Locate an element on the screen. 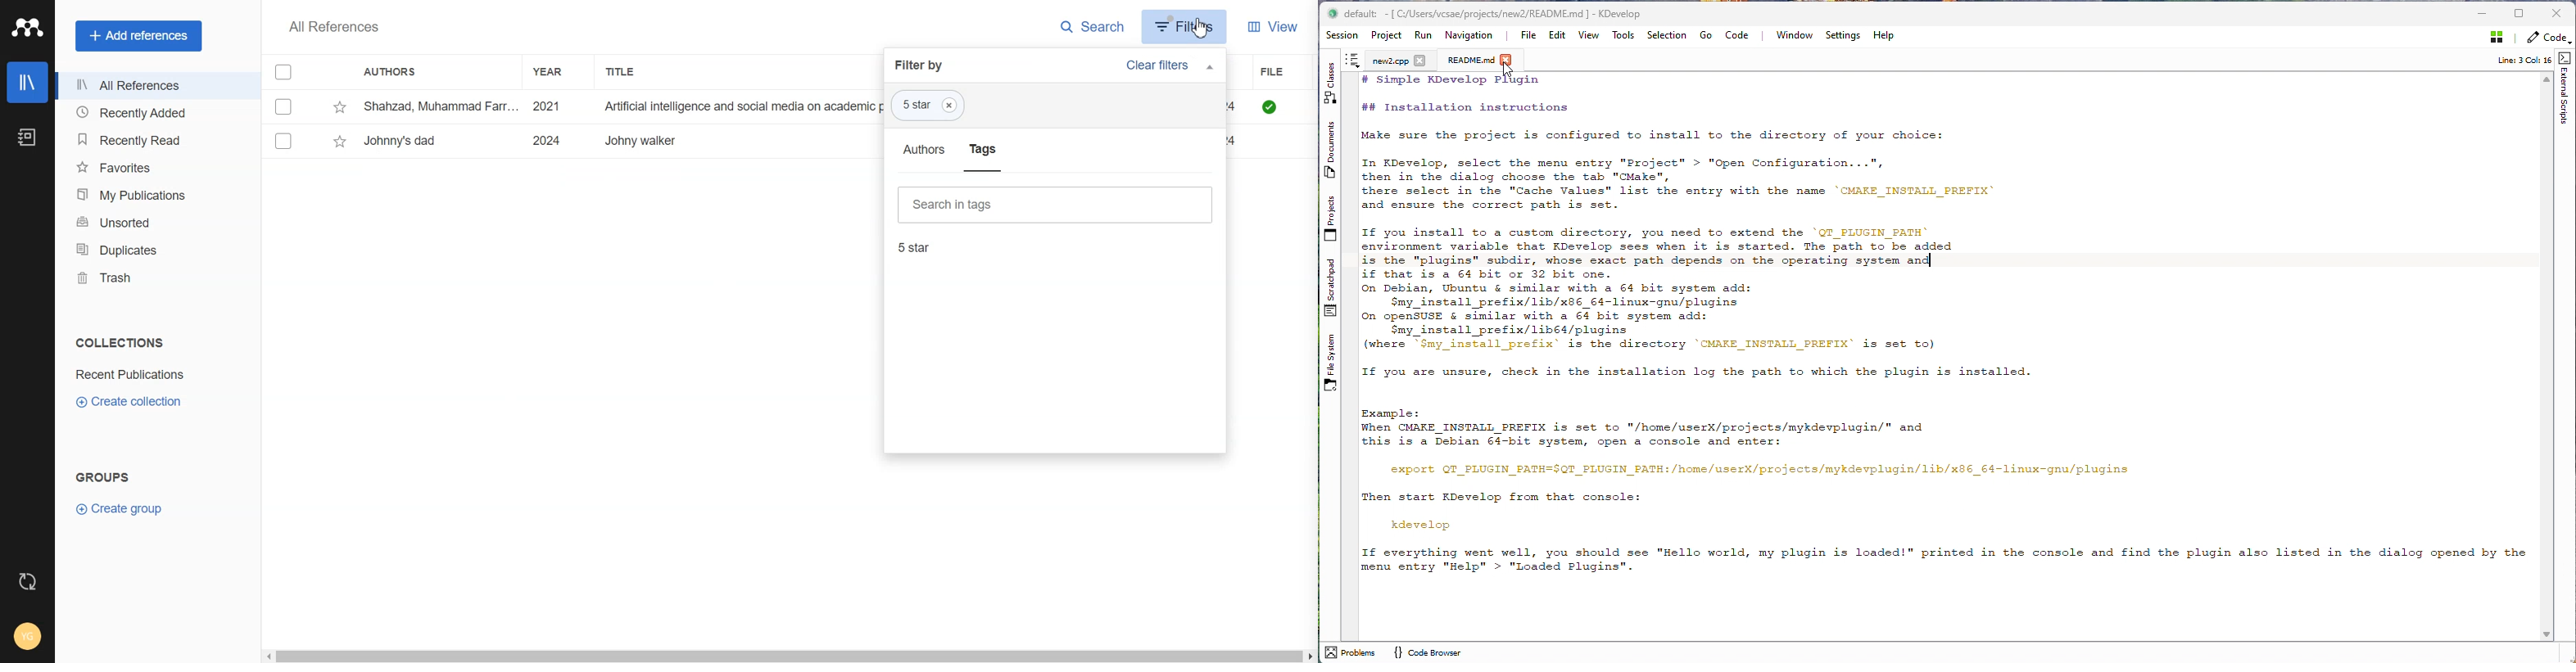  Title is located at coordinates (633, 71).